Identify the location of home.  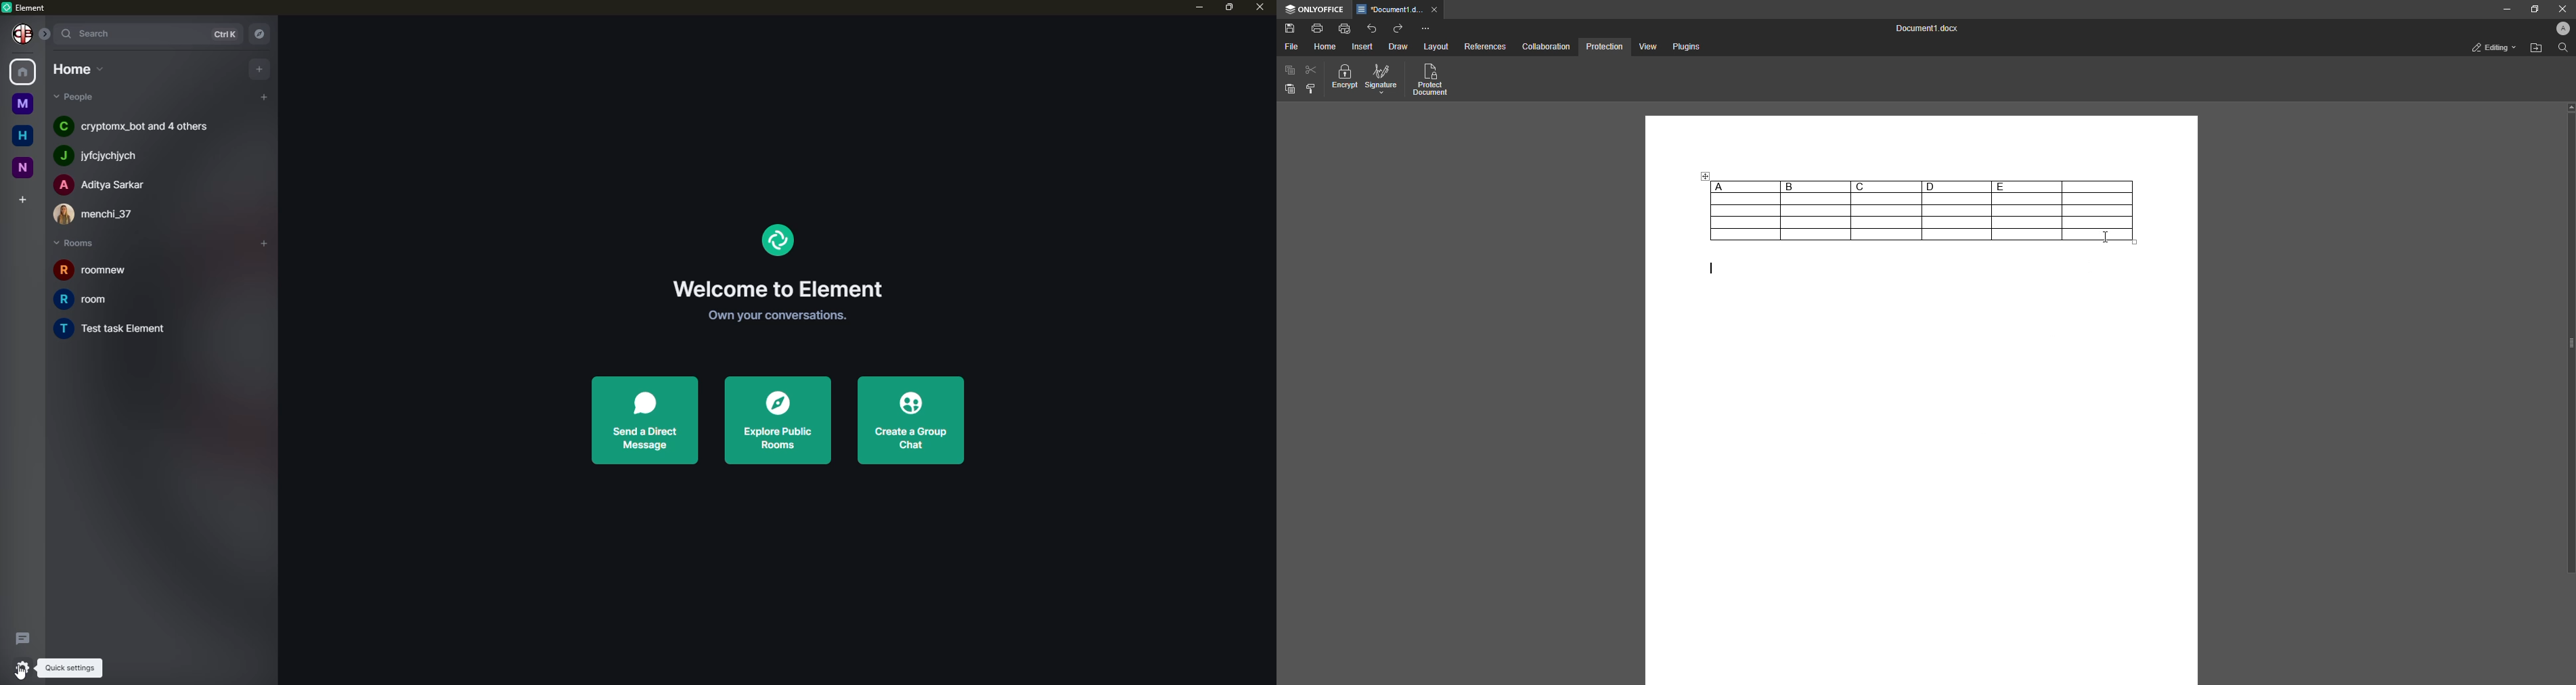
(74, 68).